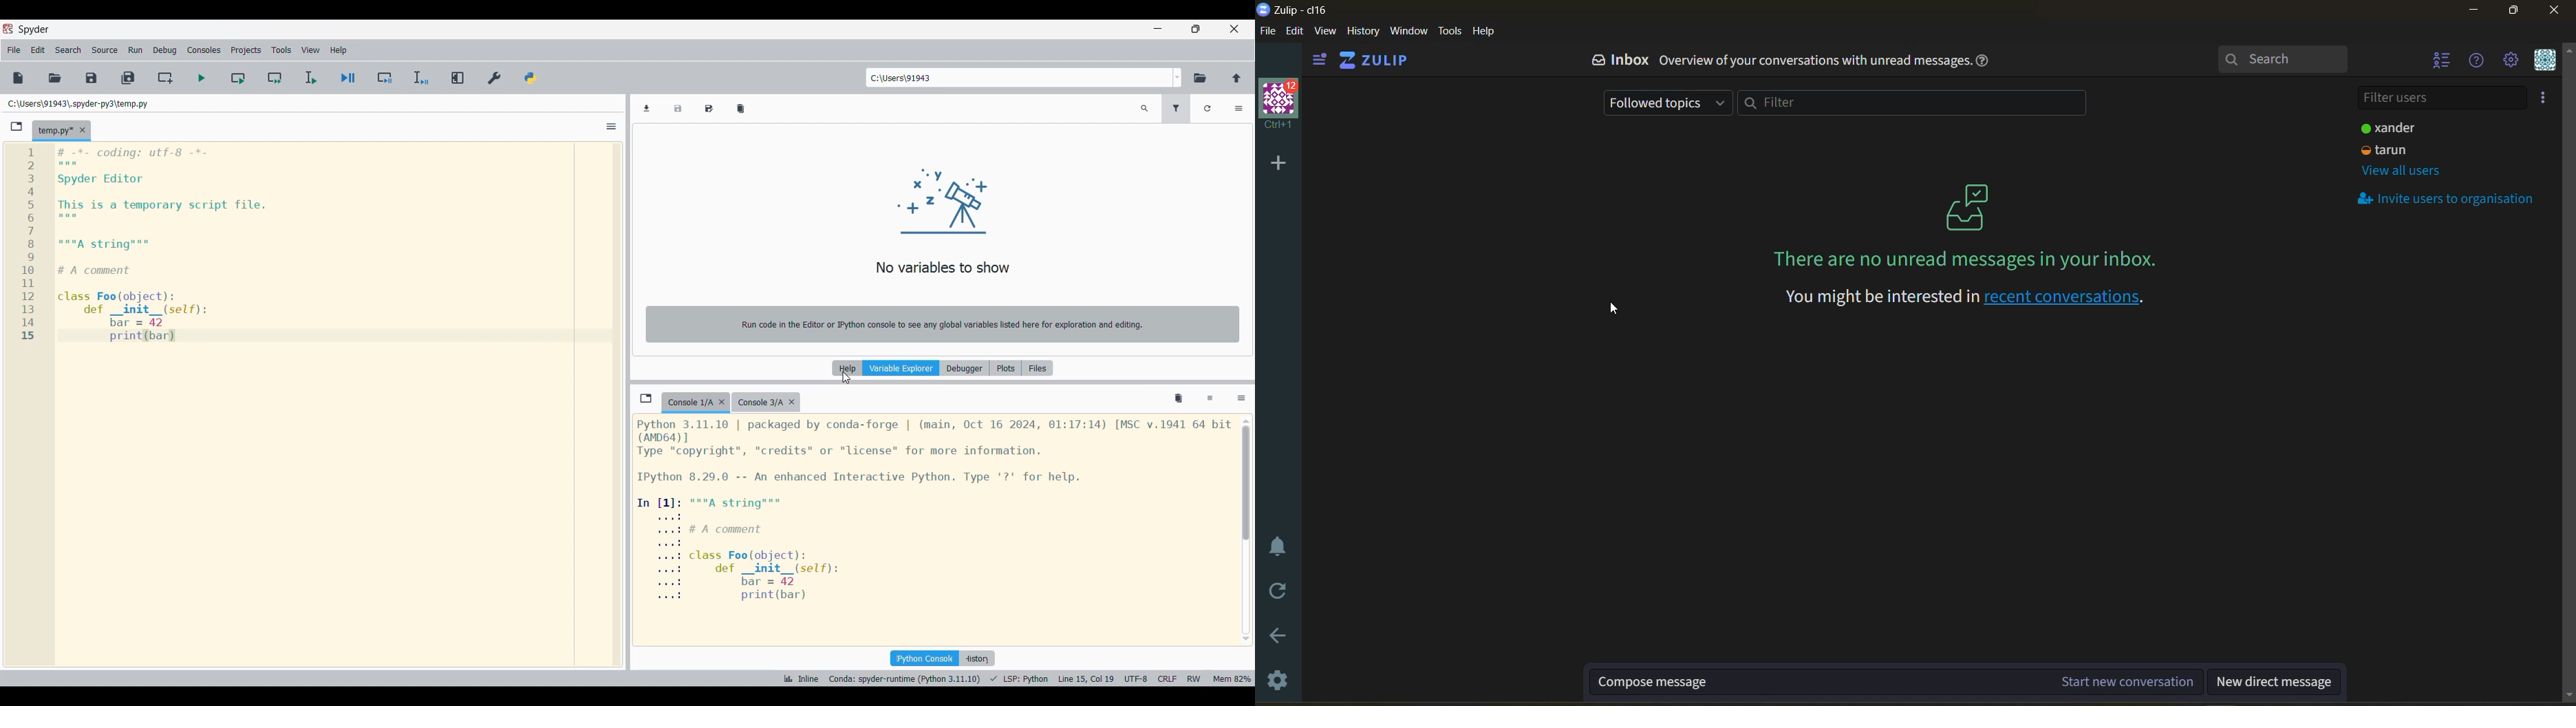 This screenshot has height=728, width=2576. What do you see at coordinates (846, 380) in the screenshot?
I see `cursor` at bounding box center [846, 380].